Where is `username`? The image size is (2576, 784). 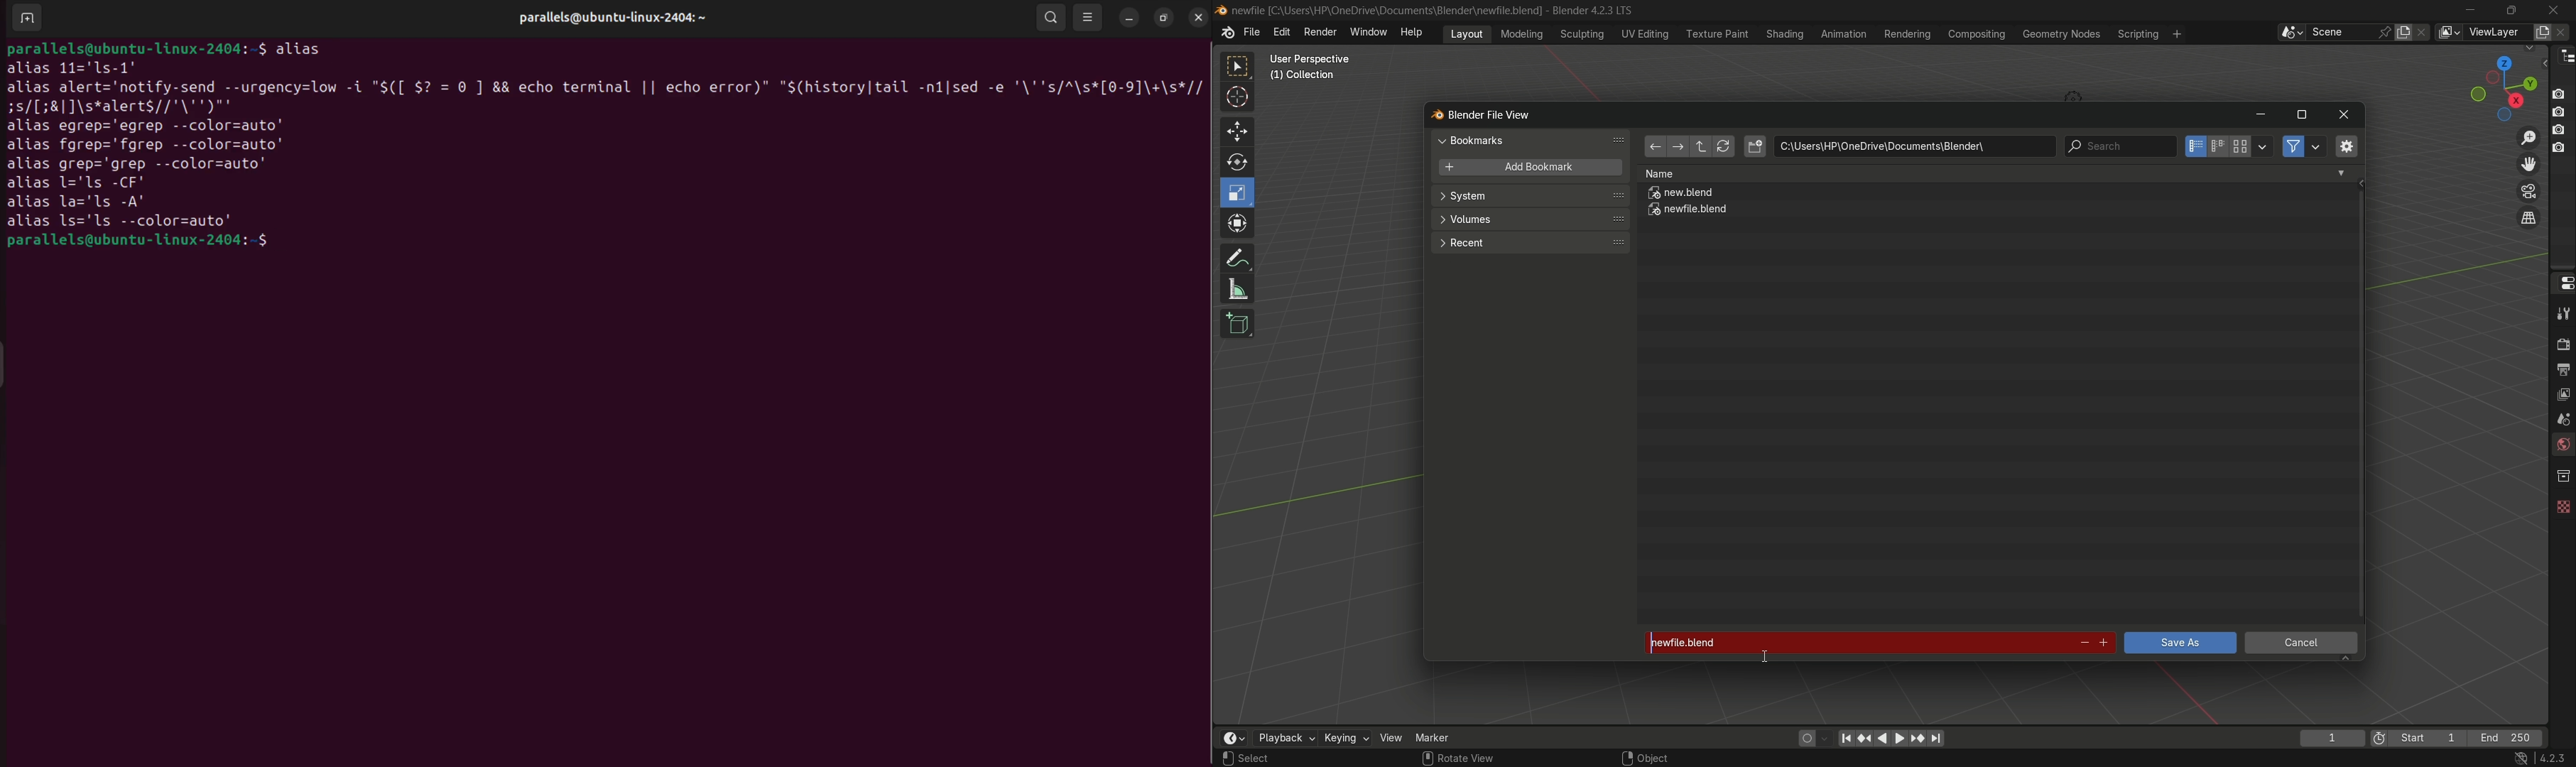
username is located at coordinates (611, 17).